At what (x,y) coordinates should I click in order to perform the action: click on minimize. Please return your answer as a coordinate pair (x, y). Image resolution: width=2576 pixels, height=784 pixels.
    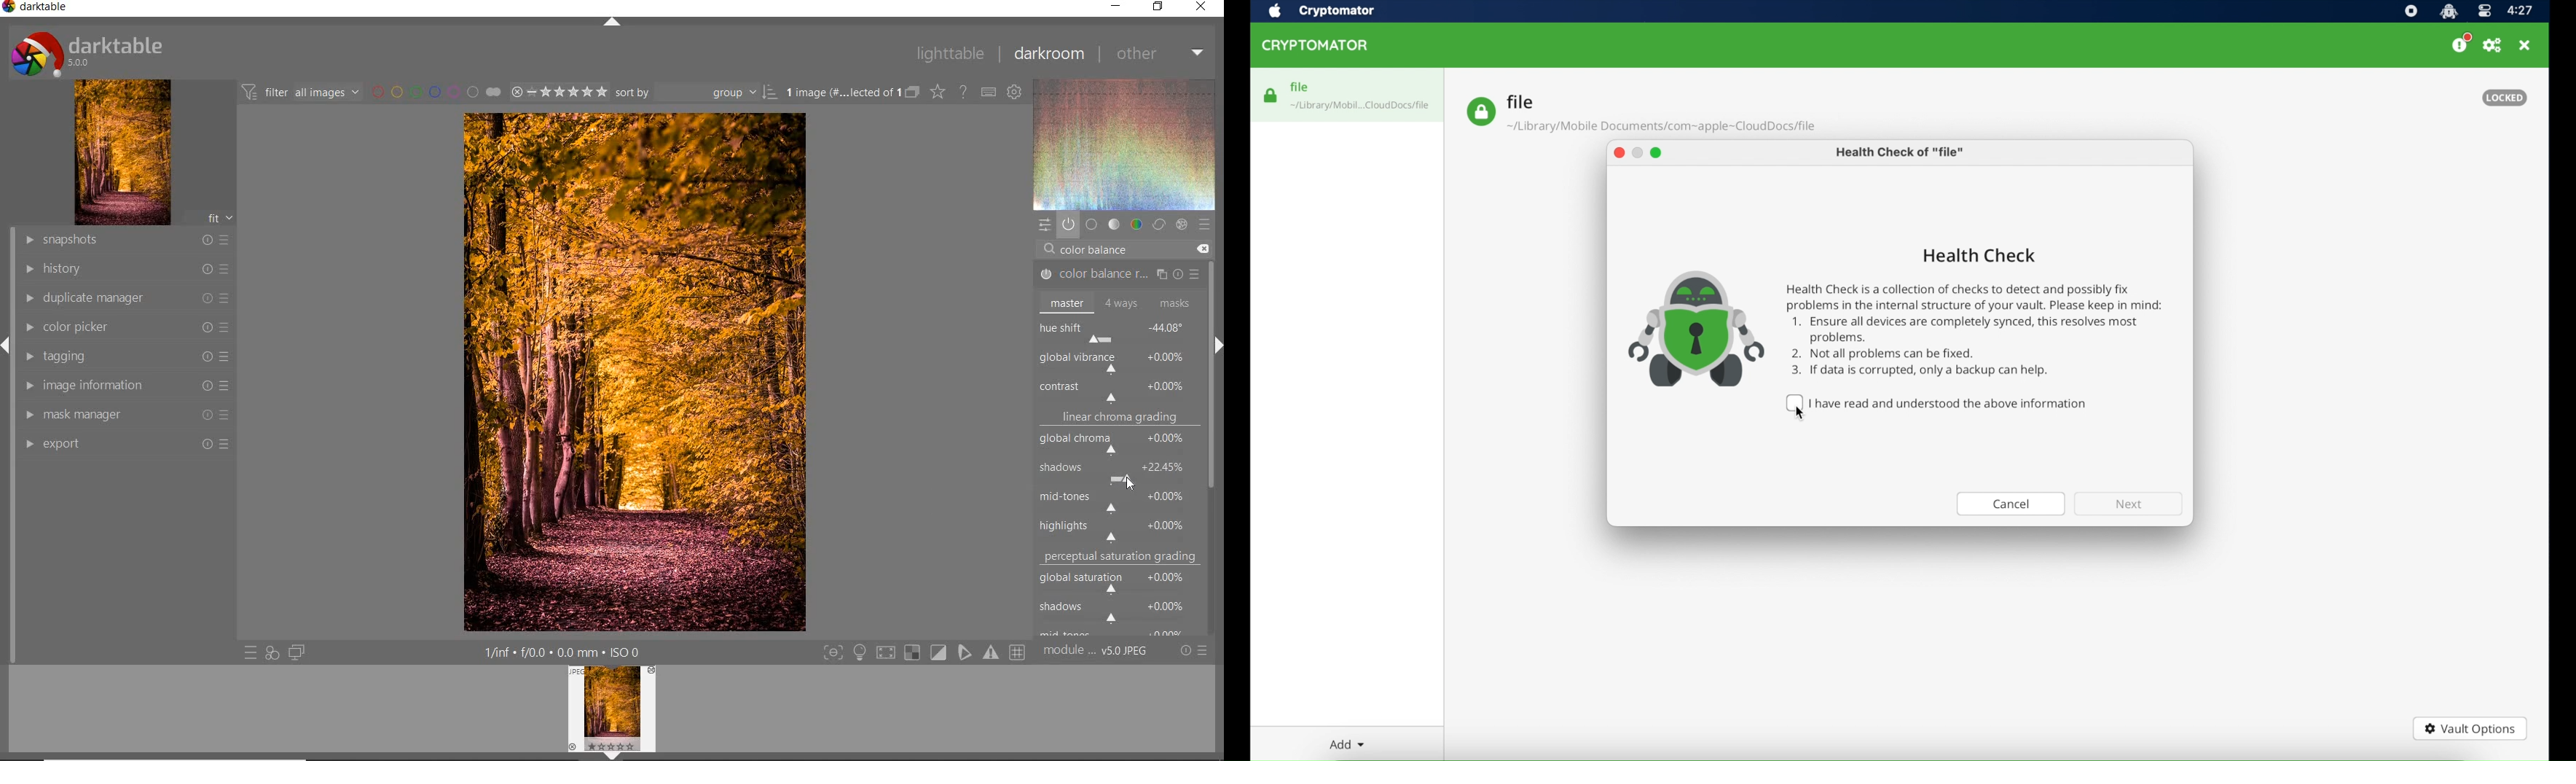
    Looking at the image, I should click on (1638, 152).